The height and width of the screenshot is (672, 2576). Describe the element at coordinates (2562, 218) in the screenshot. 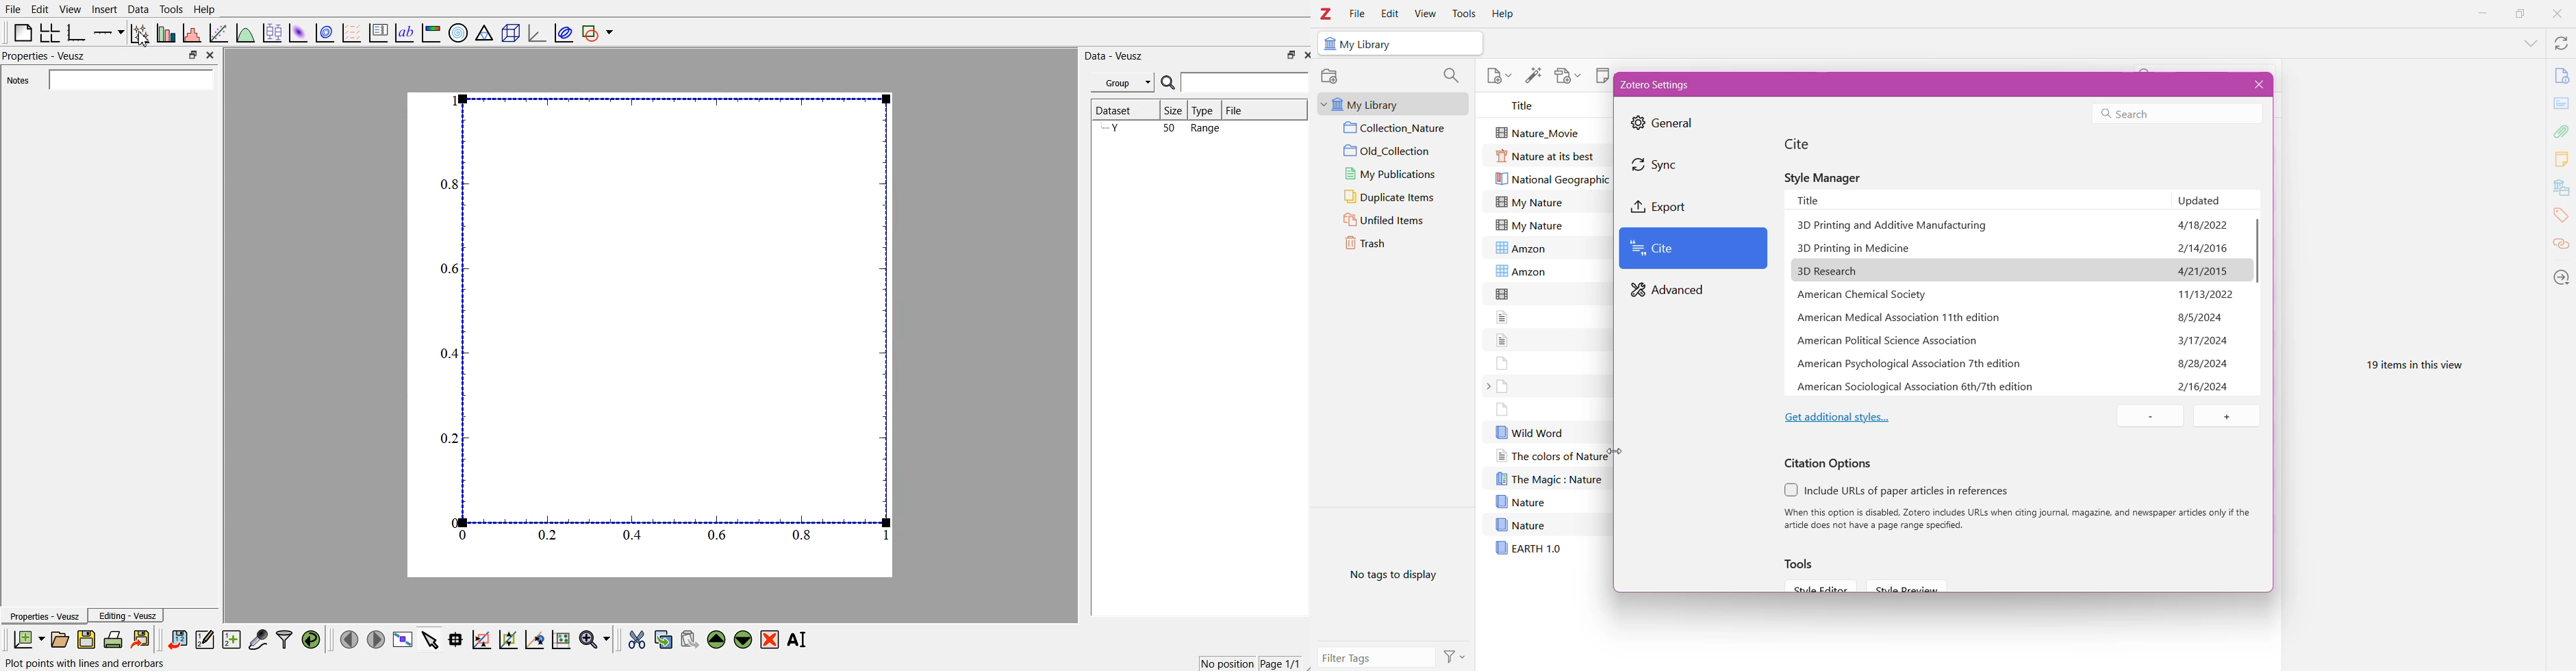

I see `Tags` at that location.